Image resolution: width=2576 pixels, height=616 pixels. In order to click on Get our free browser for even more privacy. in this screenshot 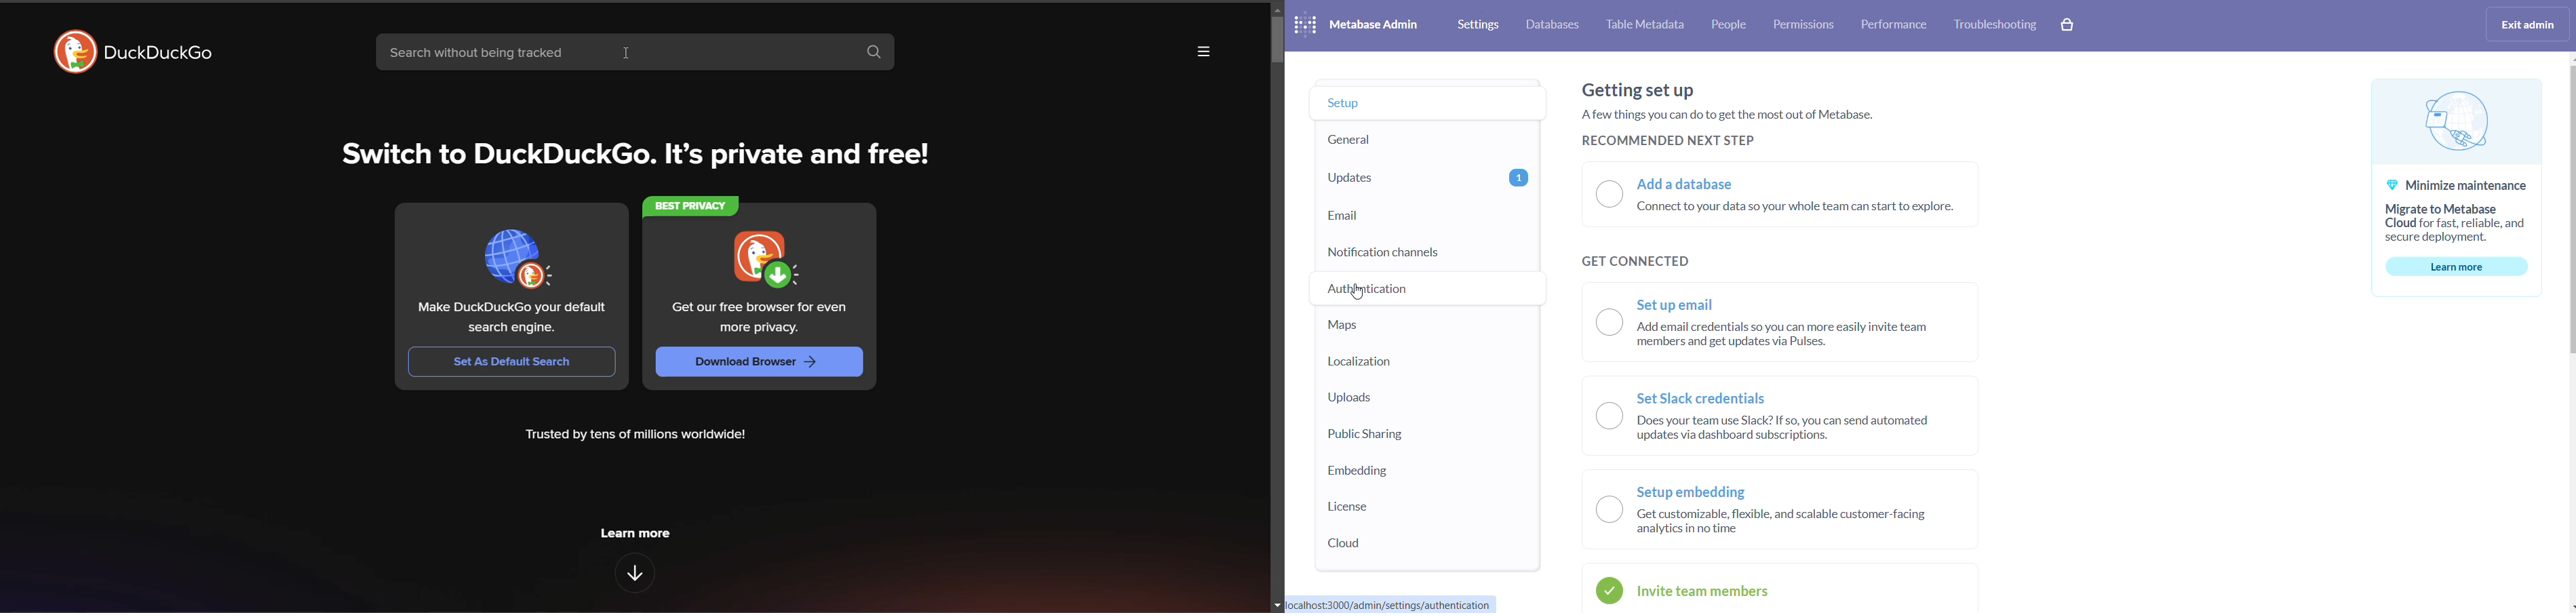, I will do `click(762, 316)`.